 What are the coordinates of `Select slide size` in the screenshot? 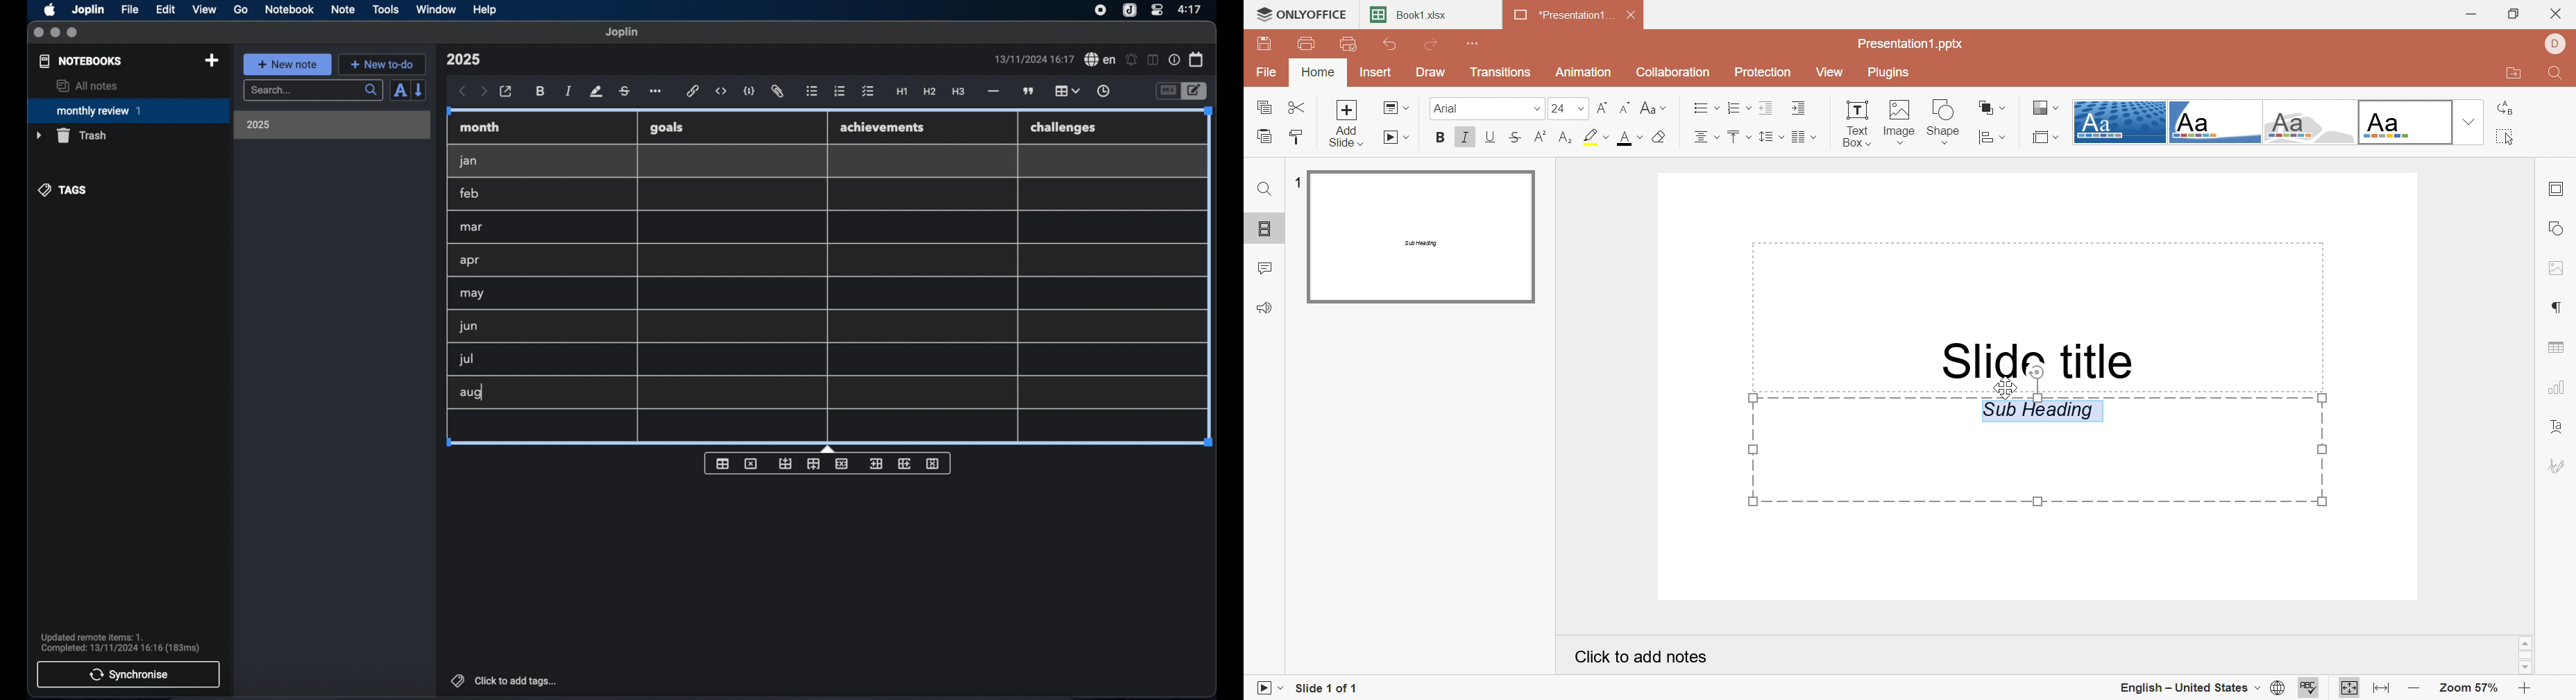 It's located at (2046, 138).